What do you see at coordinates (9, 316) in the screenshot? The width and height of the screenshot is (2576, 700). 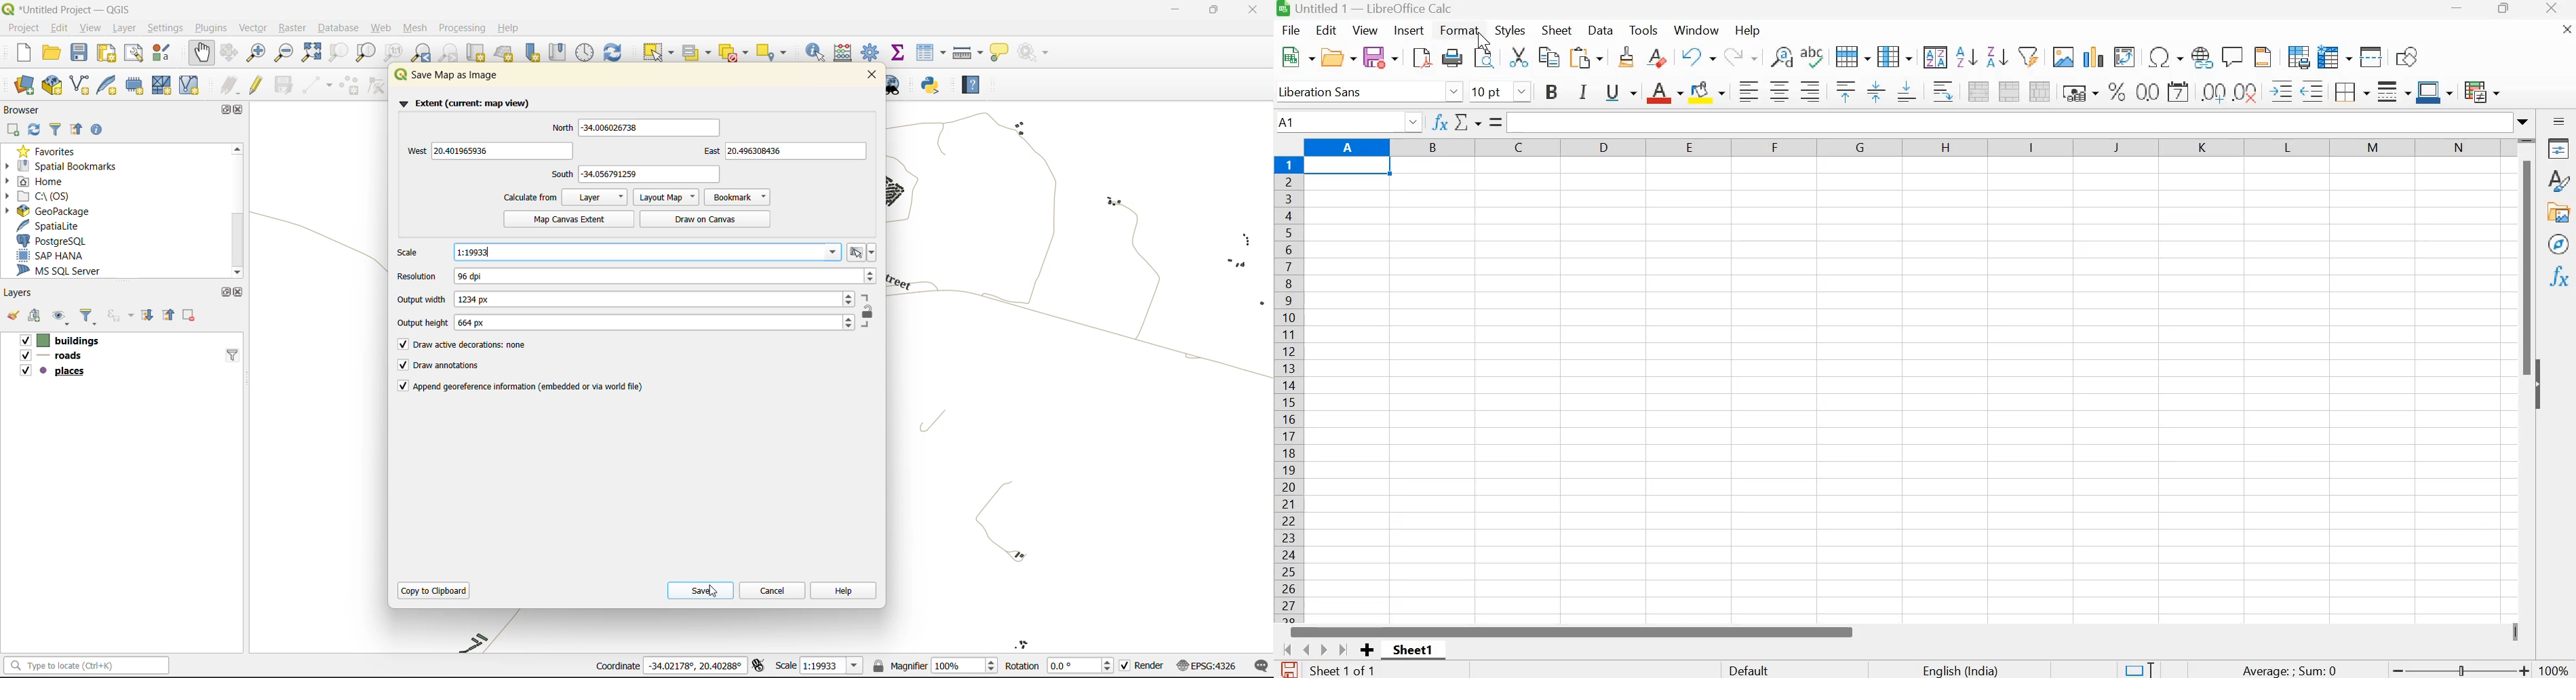 I see `open` at bounding box center [9, 316].